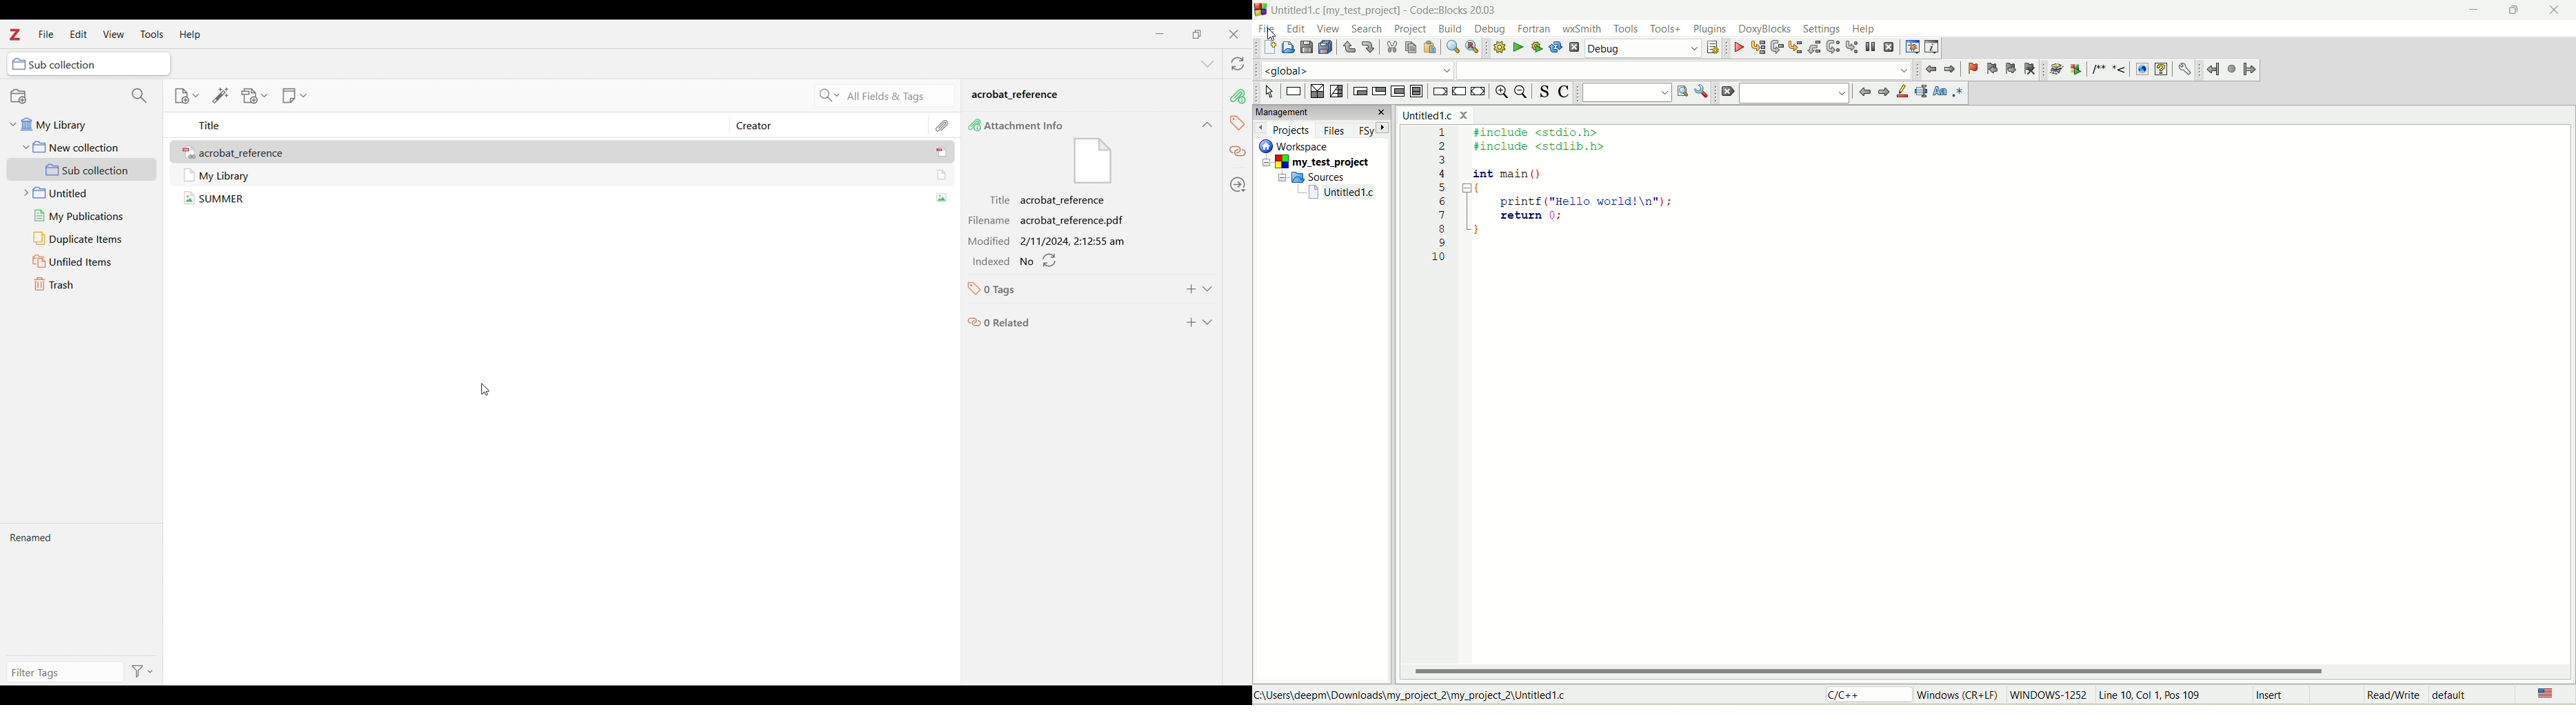 The width and height of the screenshot is (2576, 728). Describe the element at coordinates (1416, 92) in the screenshot. I see `block instruction` at that location.